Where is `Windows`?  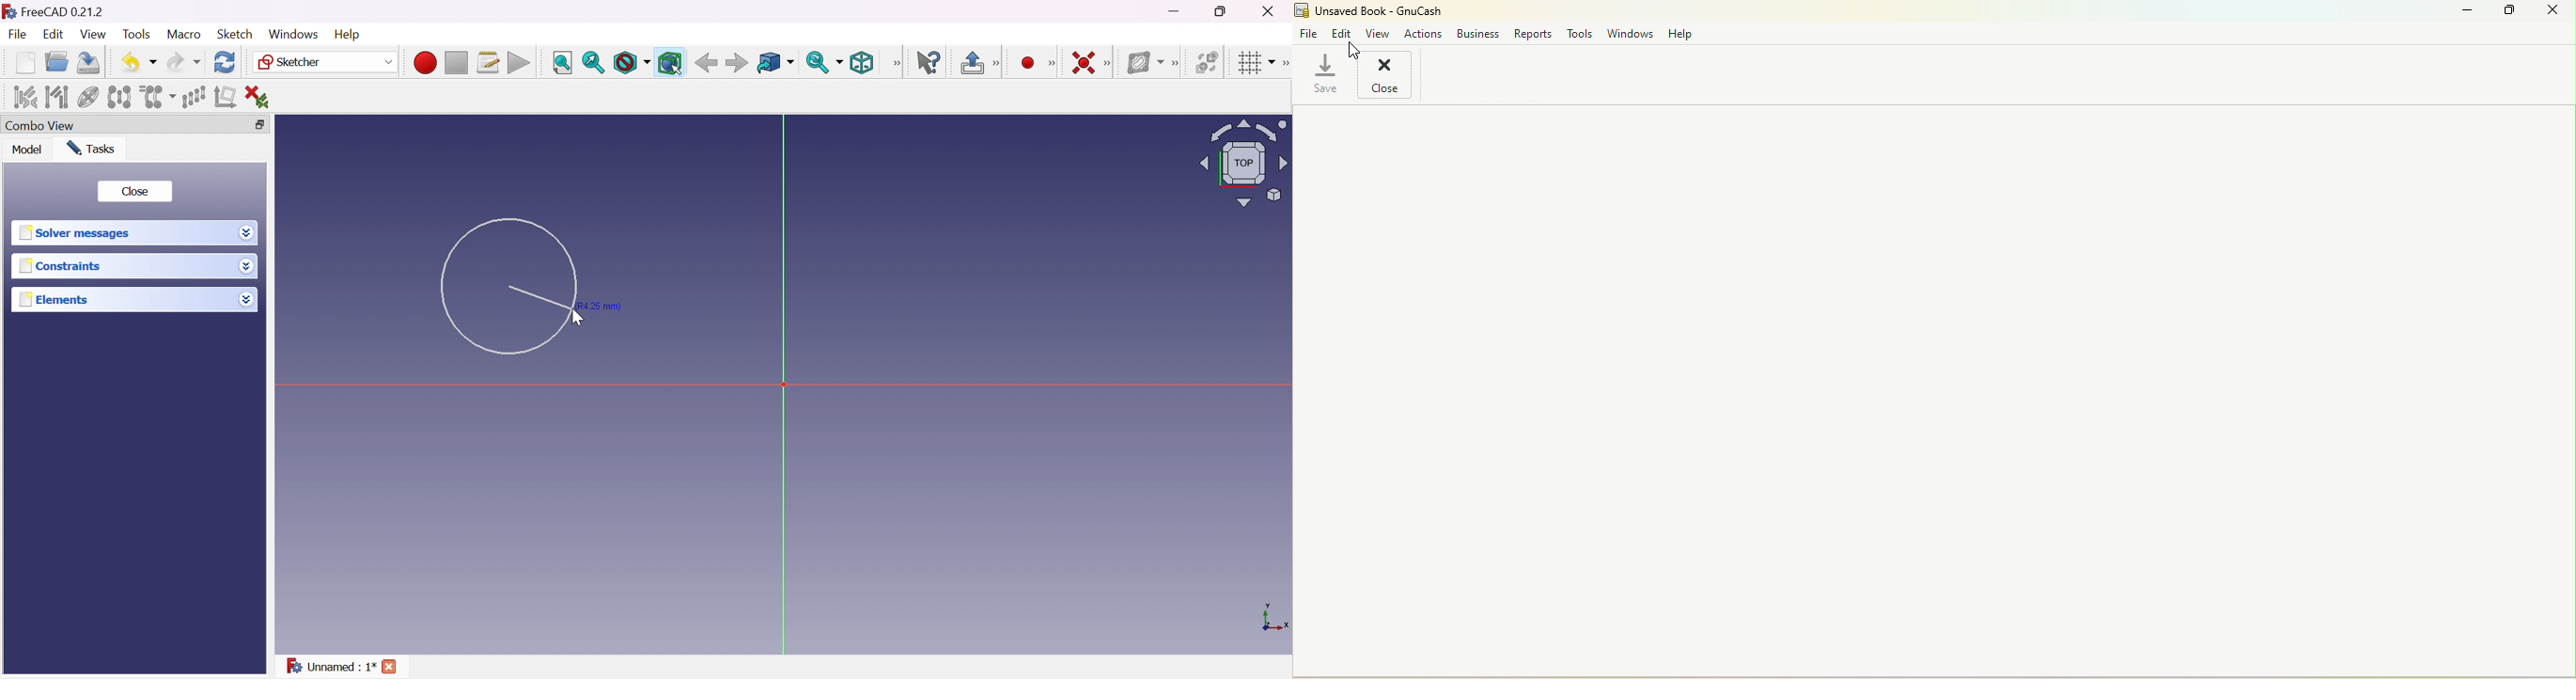
Windows is located at coordinates (293, 34).